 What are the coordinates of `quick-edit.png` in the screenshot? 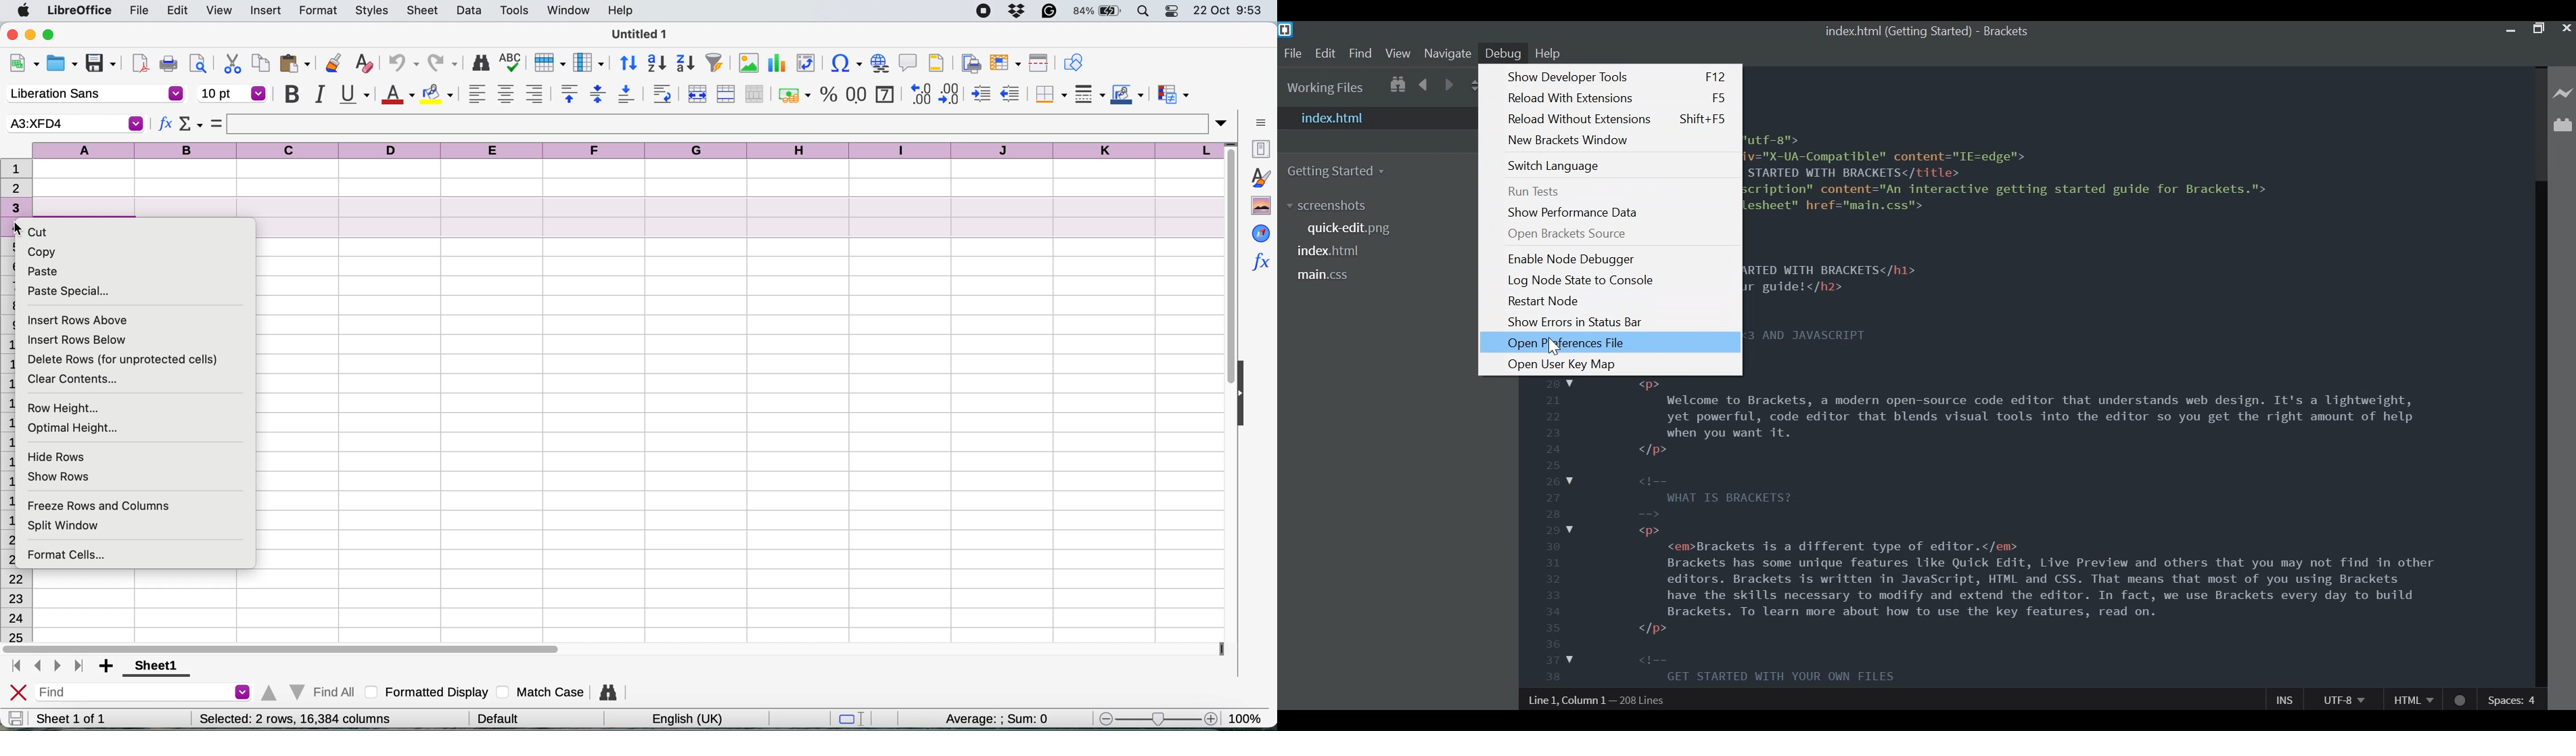 It's located at (1349, 228).